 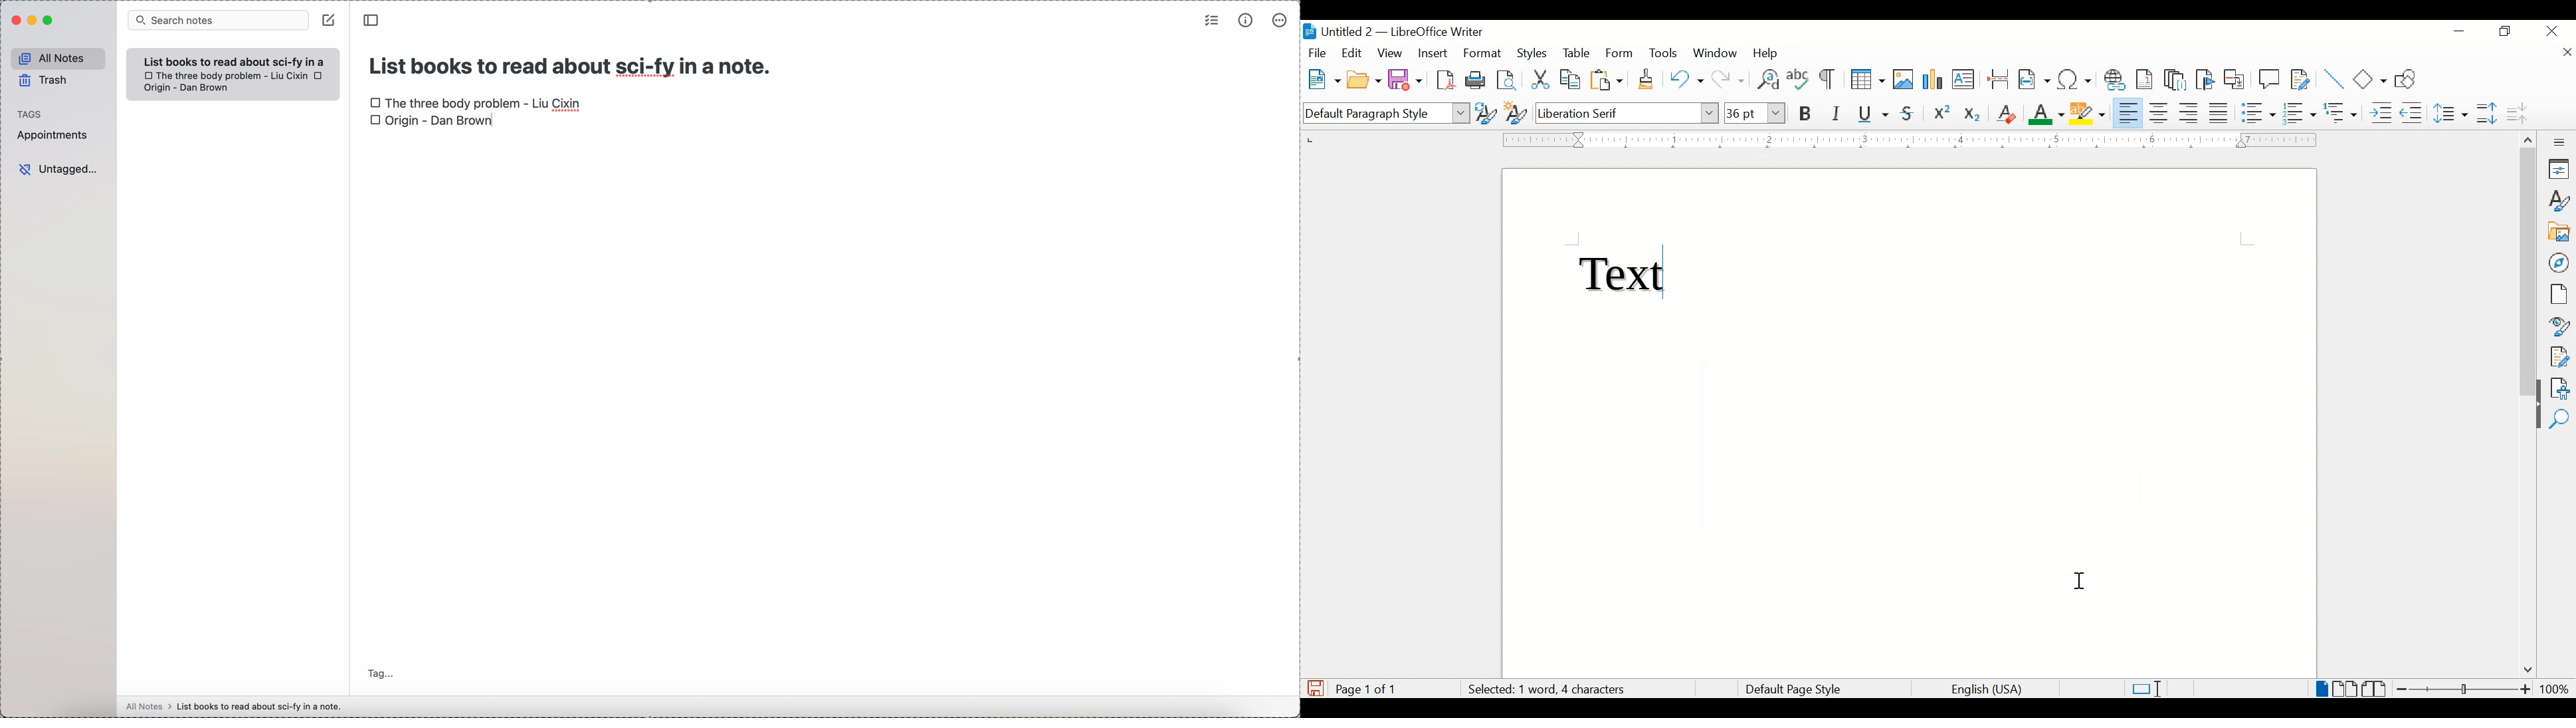 I want to click on edit, so click(x=1353, y=53).